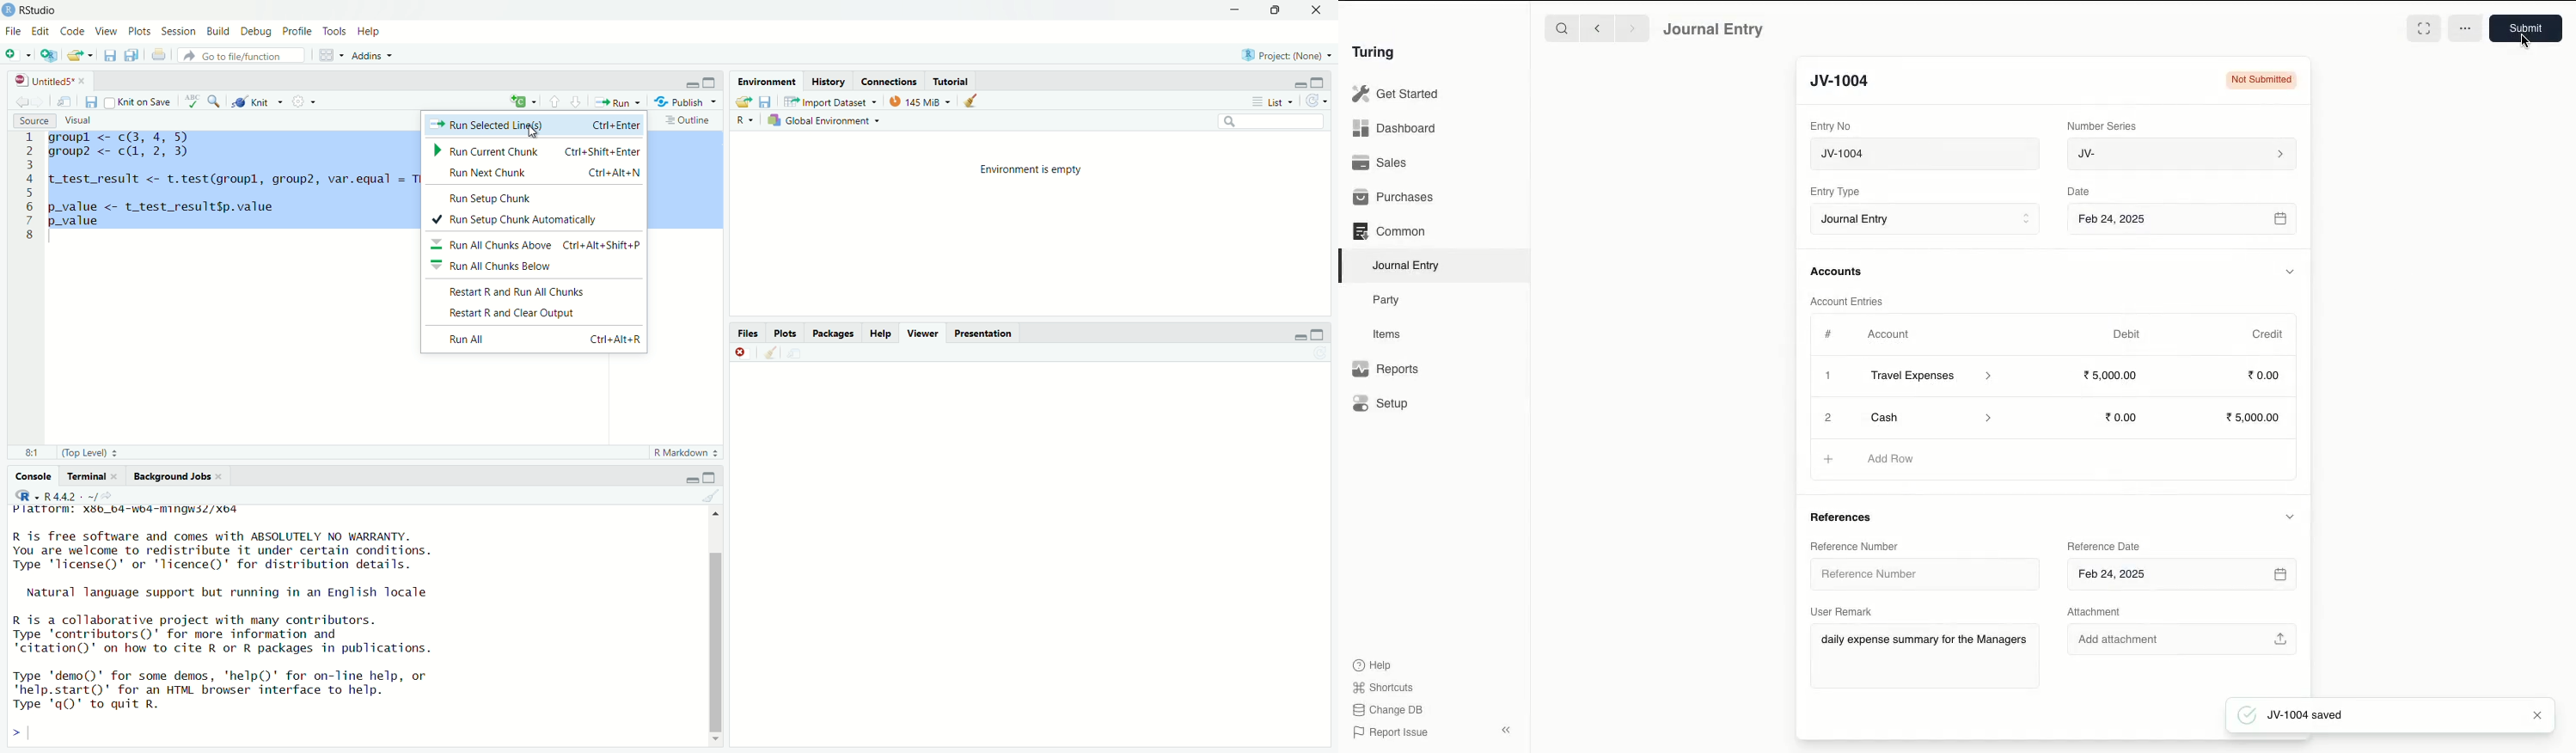 This screenshot has height=756, width=2576. I want to click on scroll bar, so click(713, 625).